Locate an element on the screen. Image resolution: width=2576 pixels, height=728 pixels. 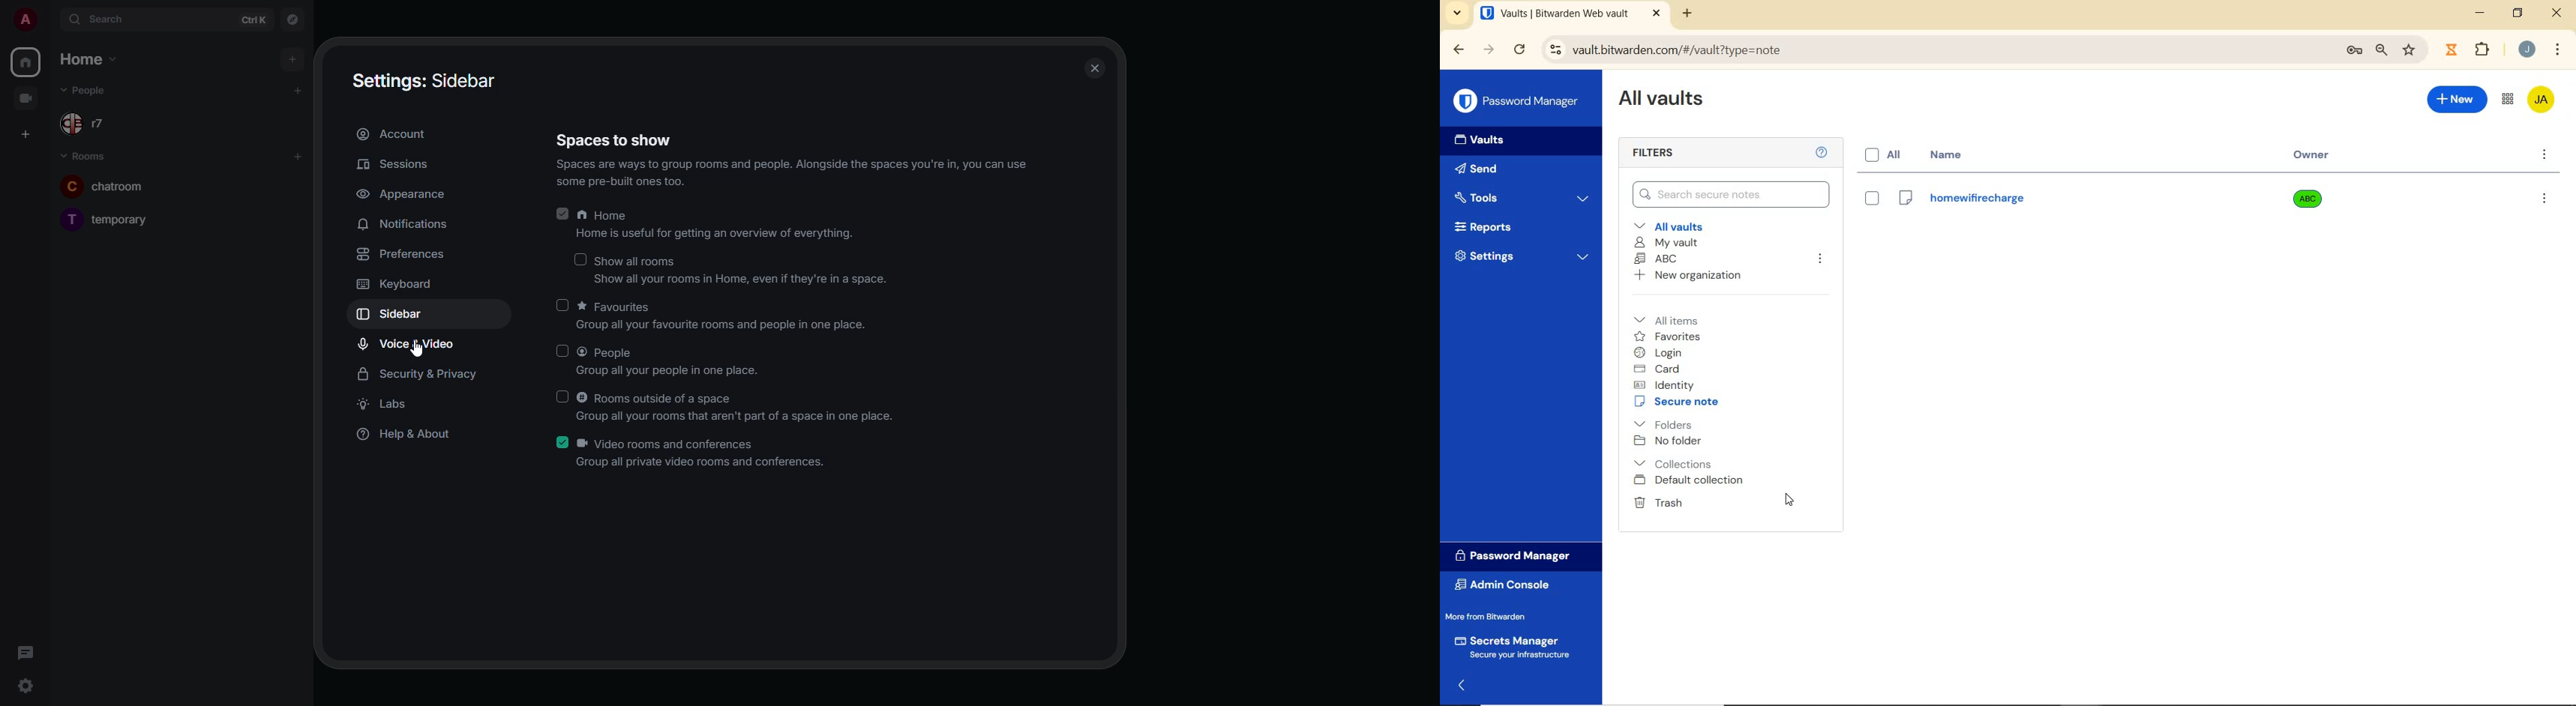
search is located at coordinates (114, 19).